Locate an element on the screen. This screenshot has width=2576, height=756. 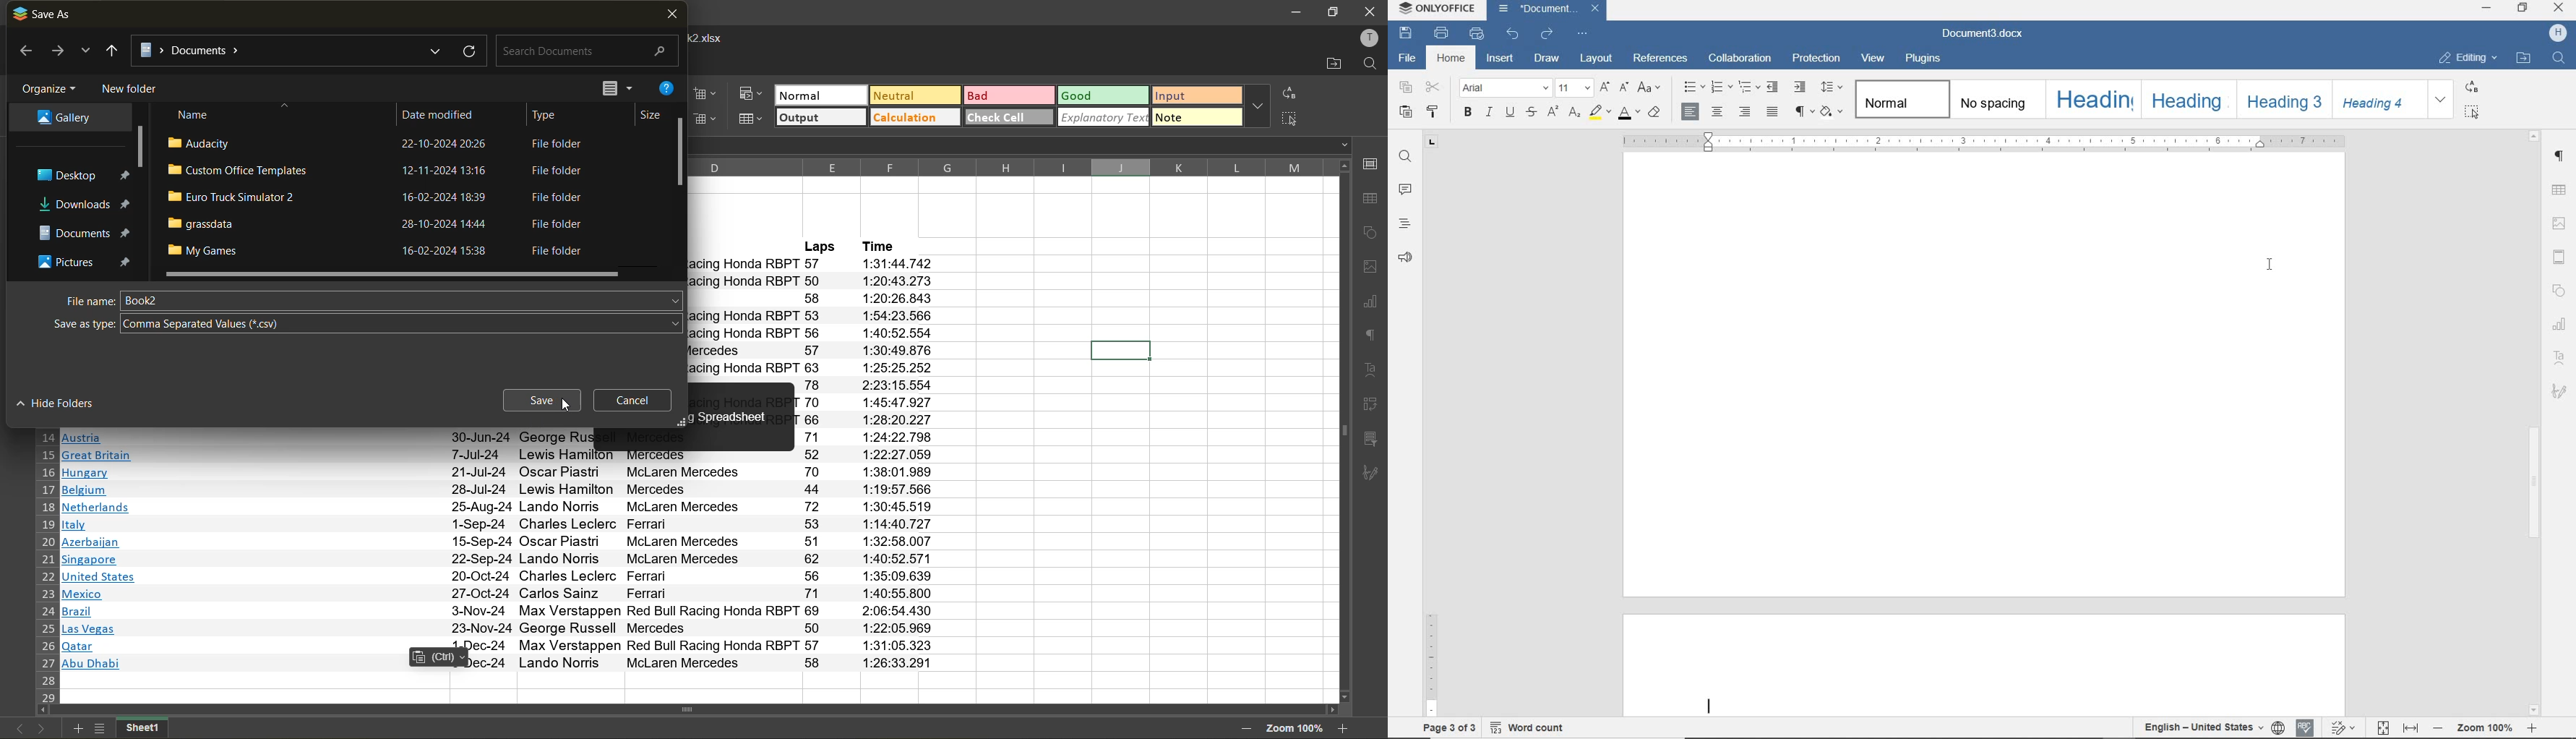
conditional formatting is located at coordinates (754, 94).